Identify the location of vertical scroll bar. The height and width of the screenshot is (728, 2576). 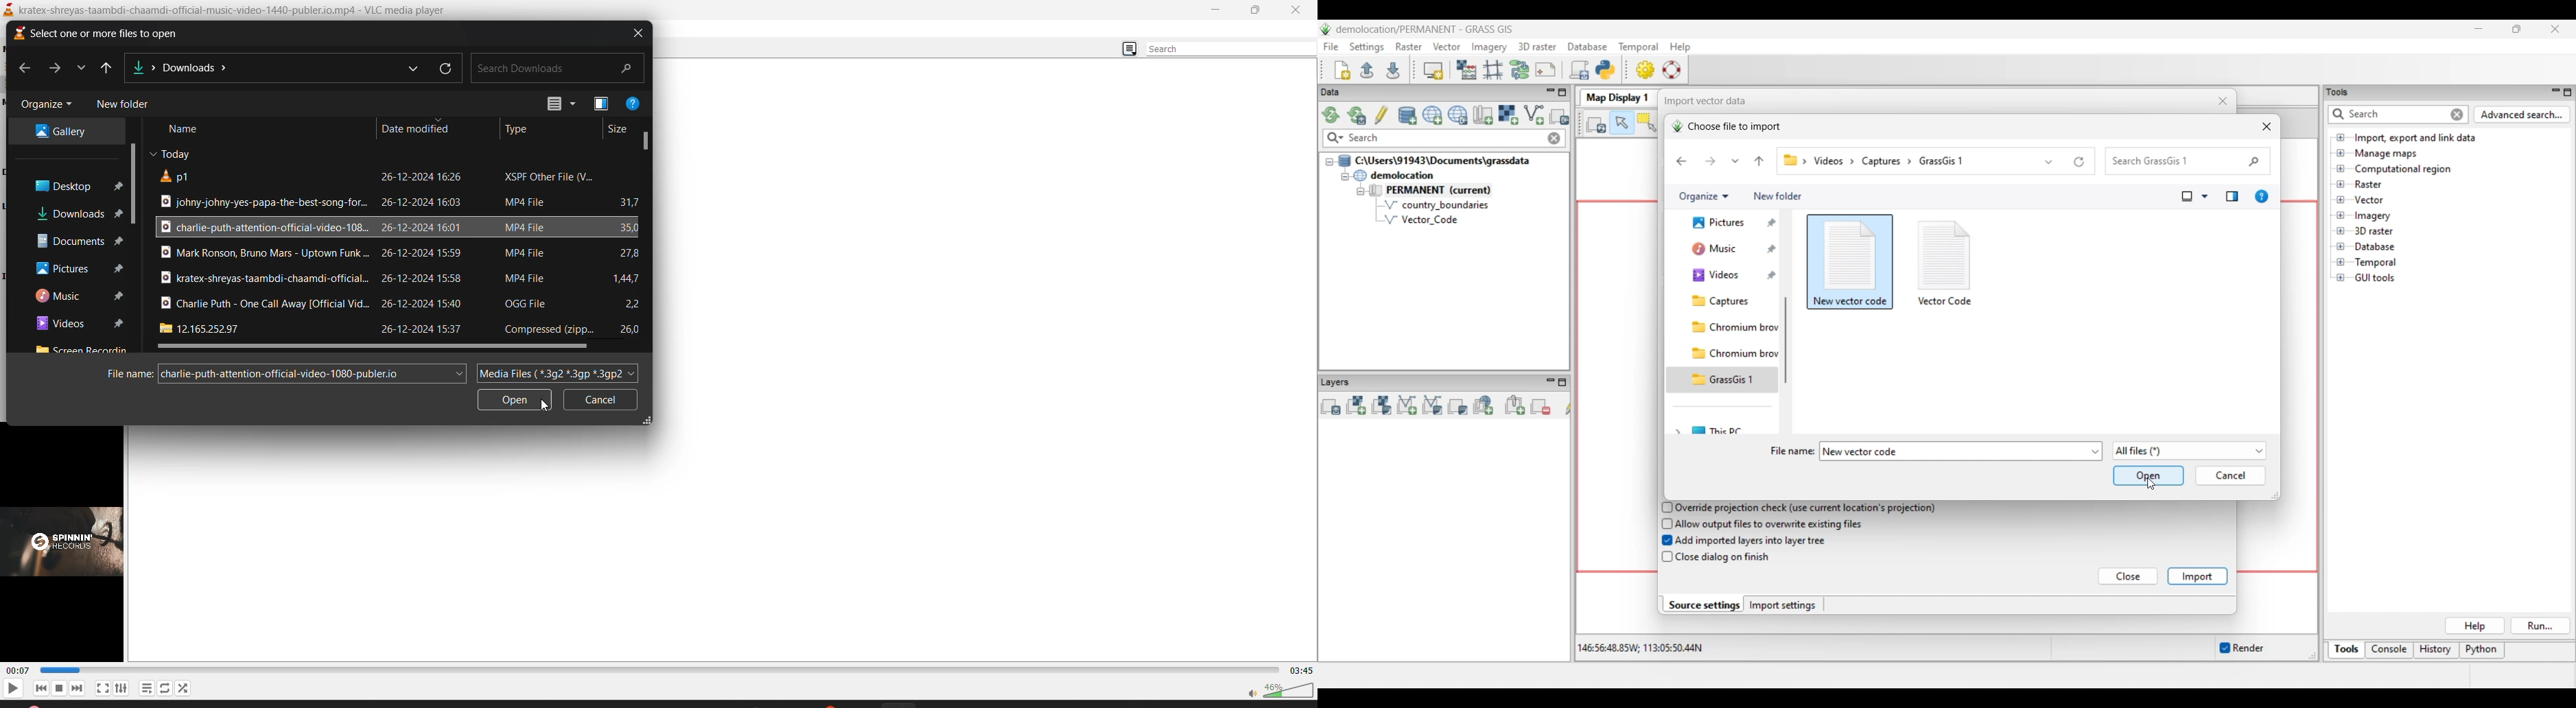
(646, 141).